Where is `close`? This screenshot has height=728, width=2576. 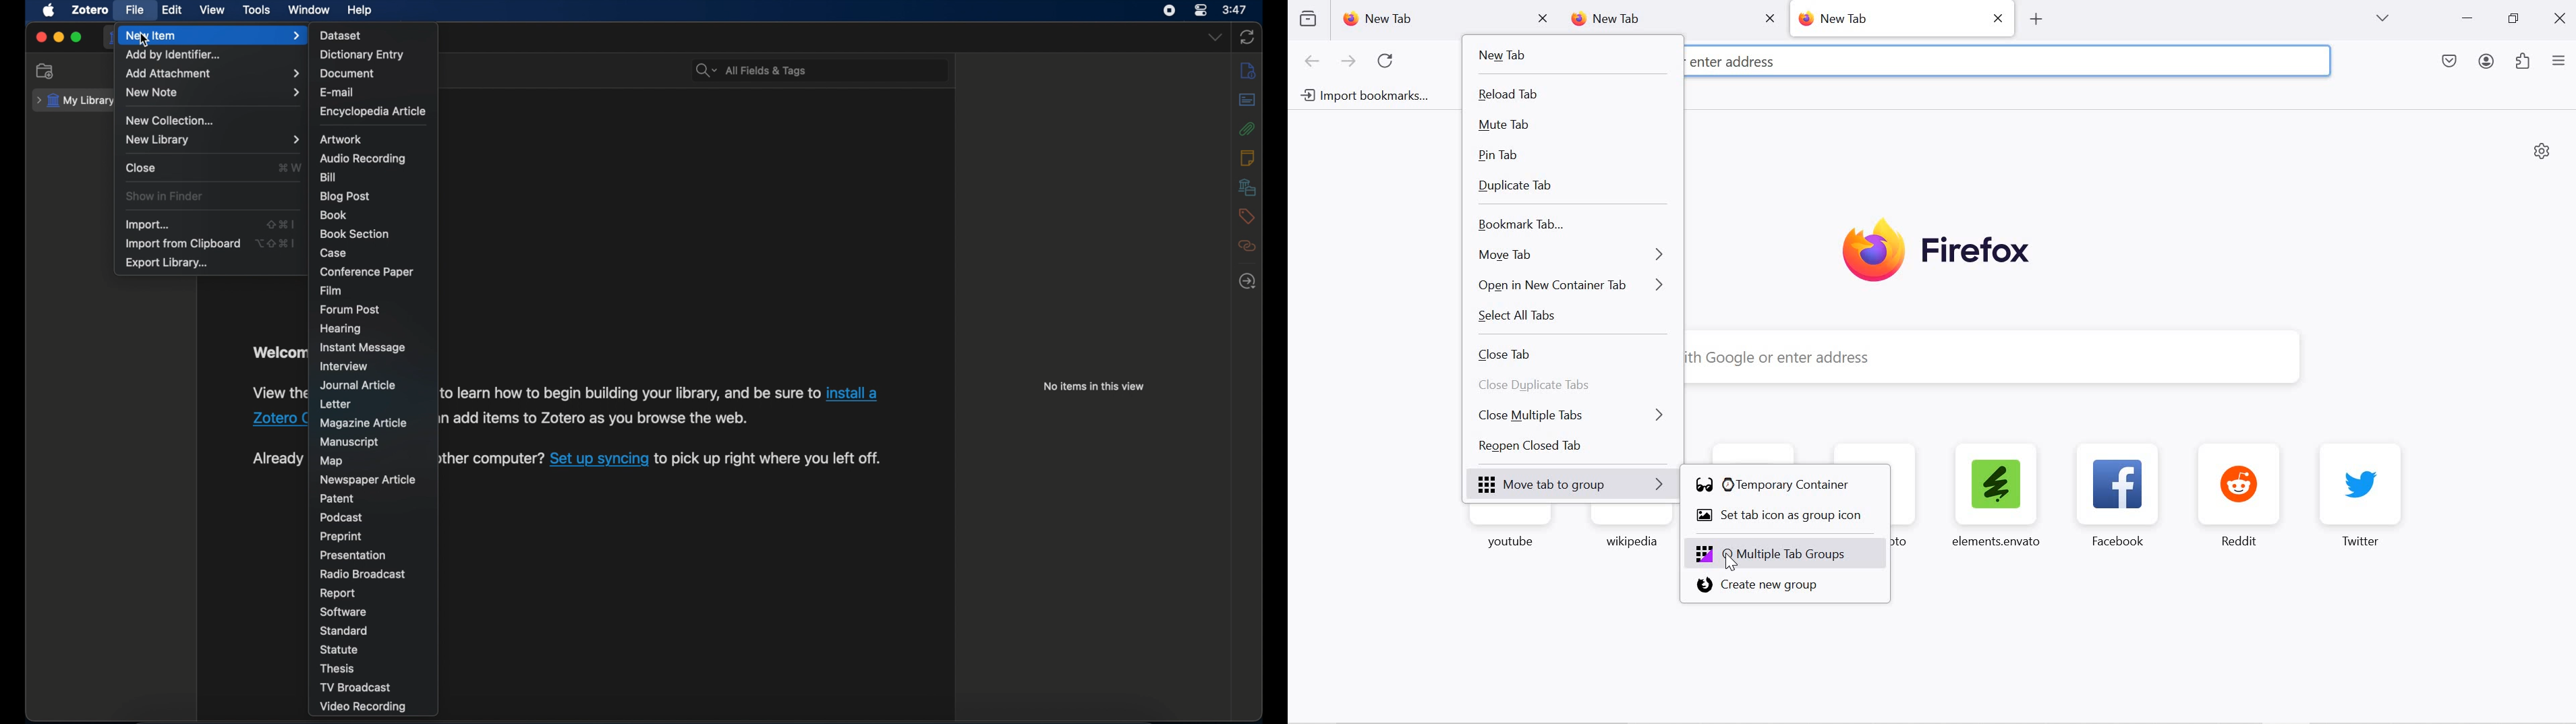 close is located at coordinates (2562, 17).